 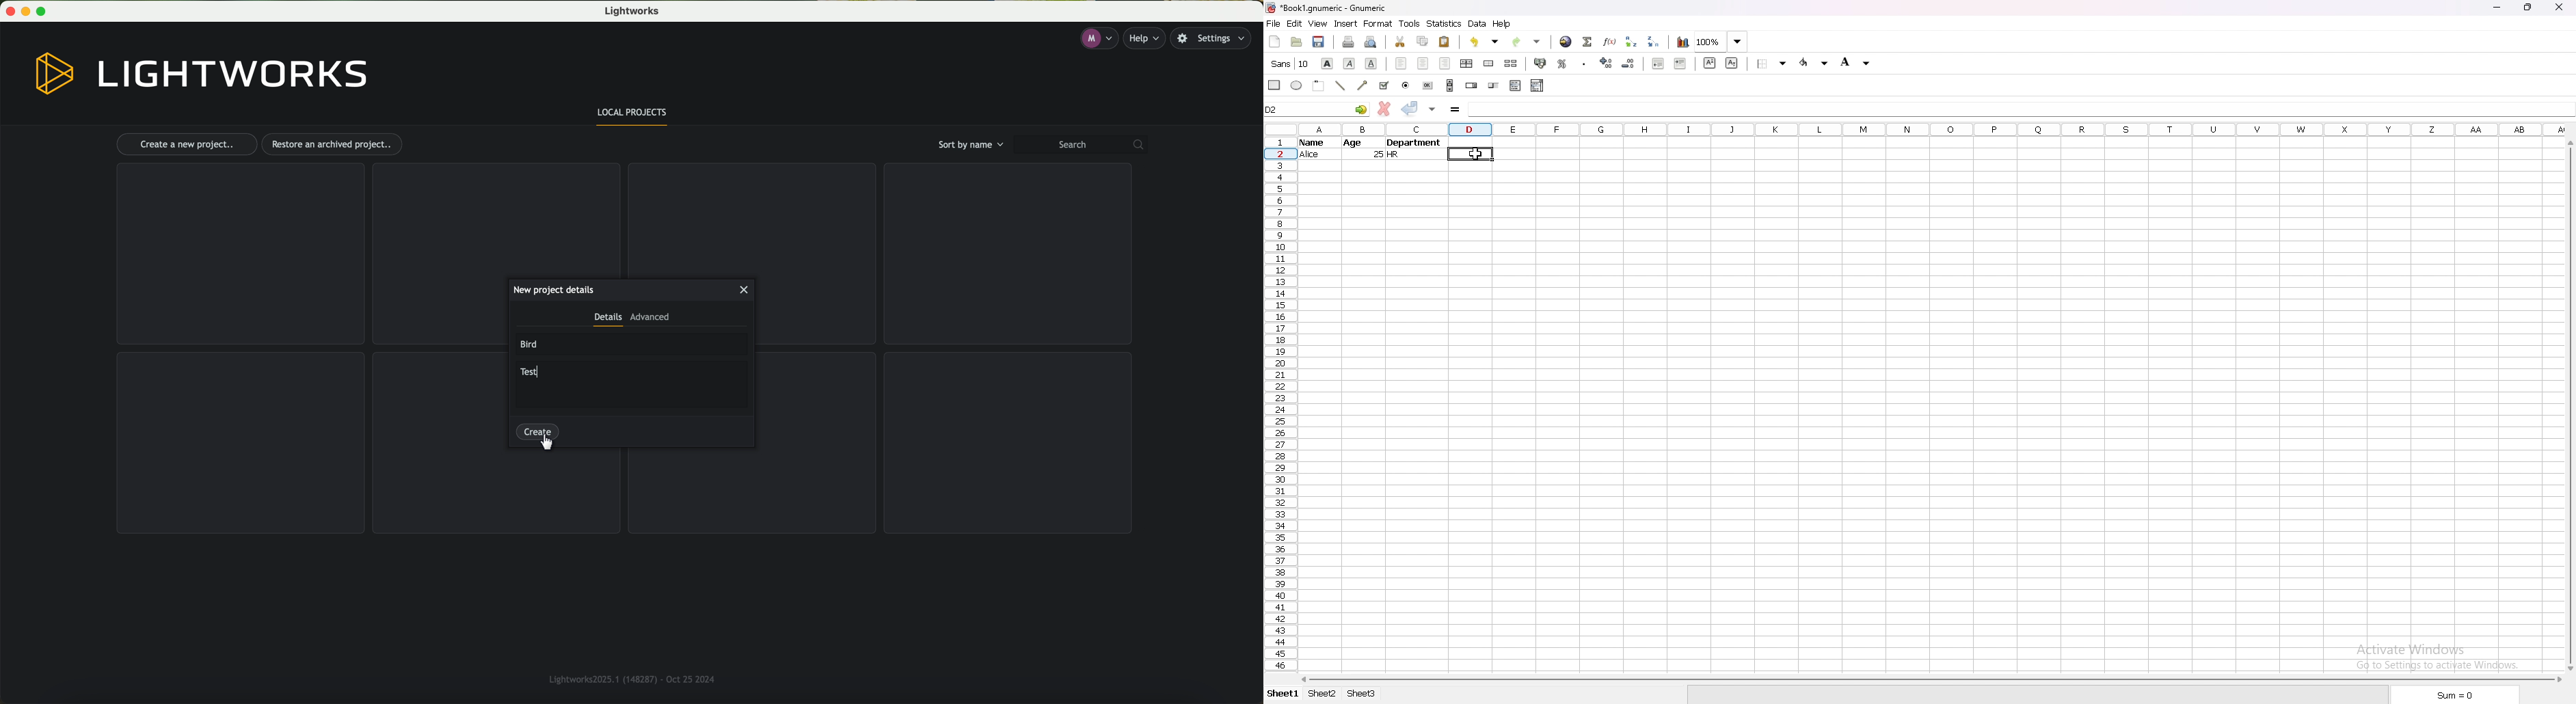 What do you see at coordinates (750, 218) in the screenshot?
I see `grid` at bounding box center [750, 218].